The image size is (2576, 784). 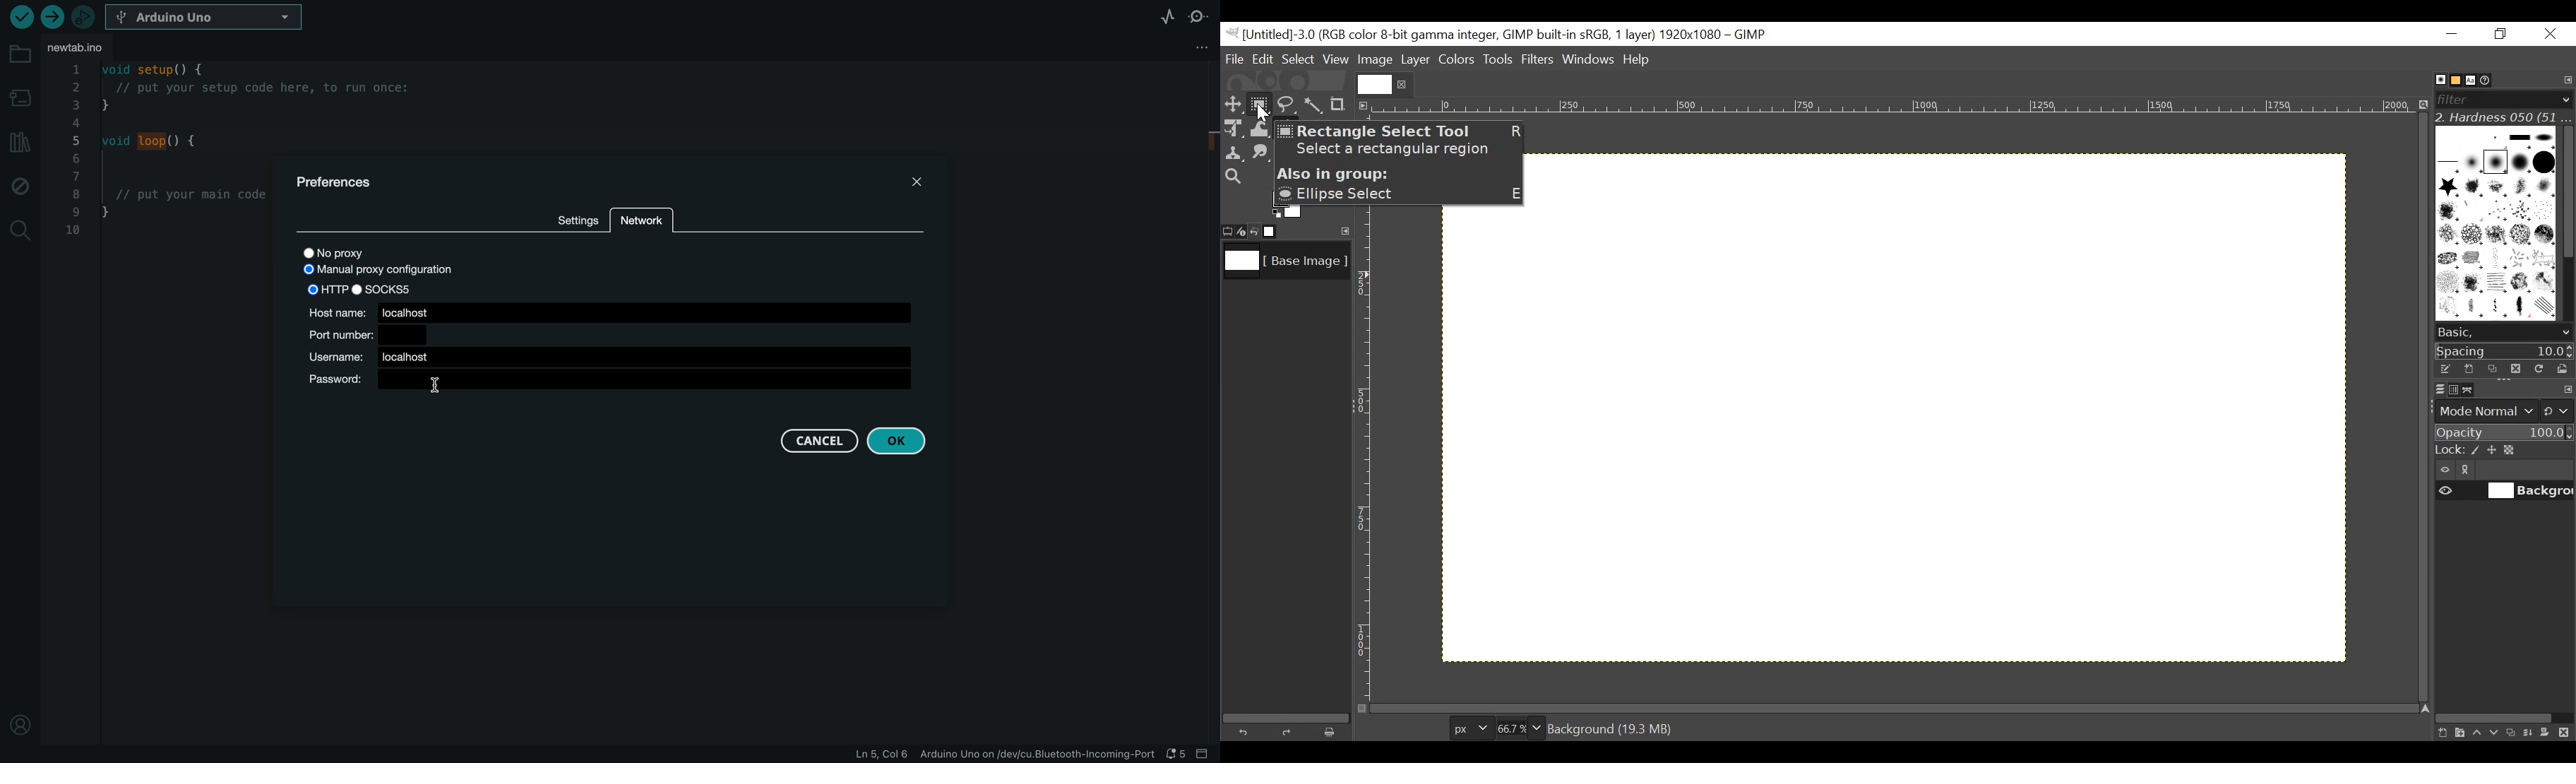 What do you see at coordinates (1232, 102) in the screenshot?
I see `Move tool` at bounding box center [1232, 102].